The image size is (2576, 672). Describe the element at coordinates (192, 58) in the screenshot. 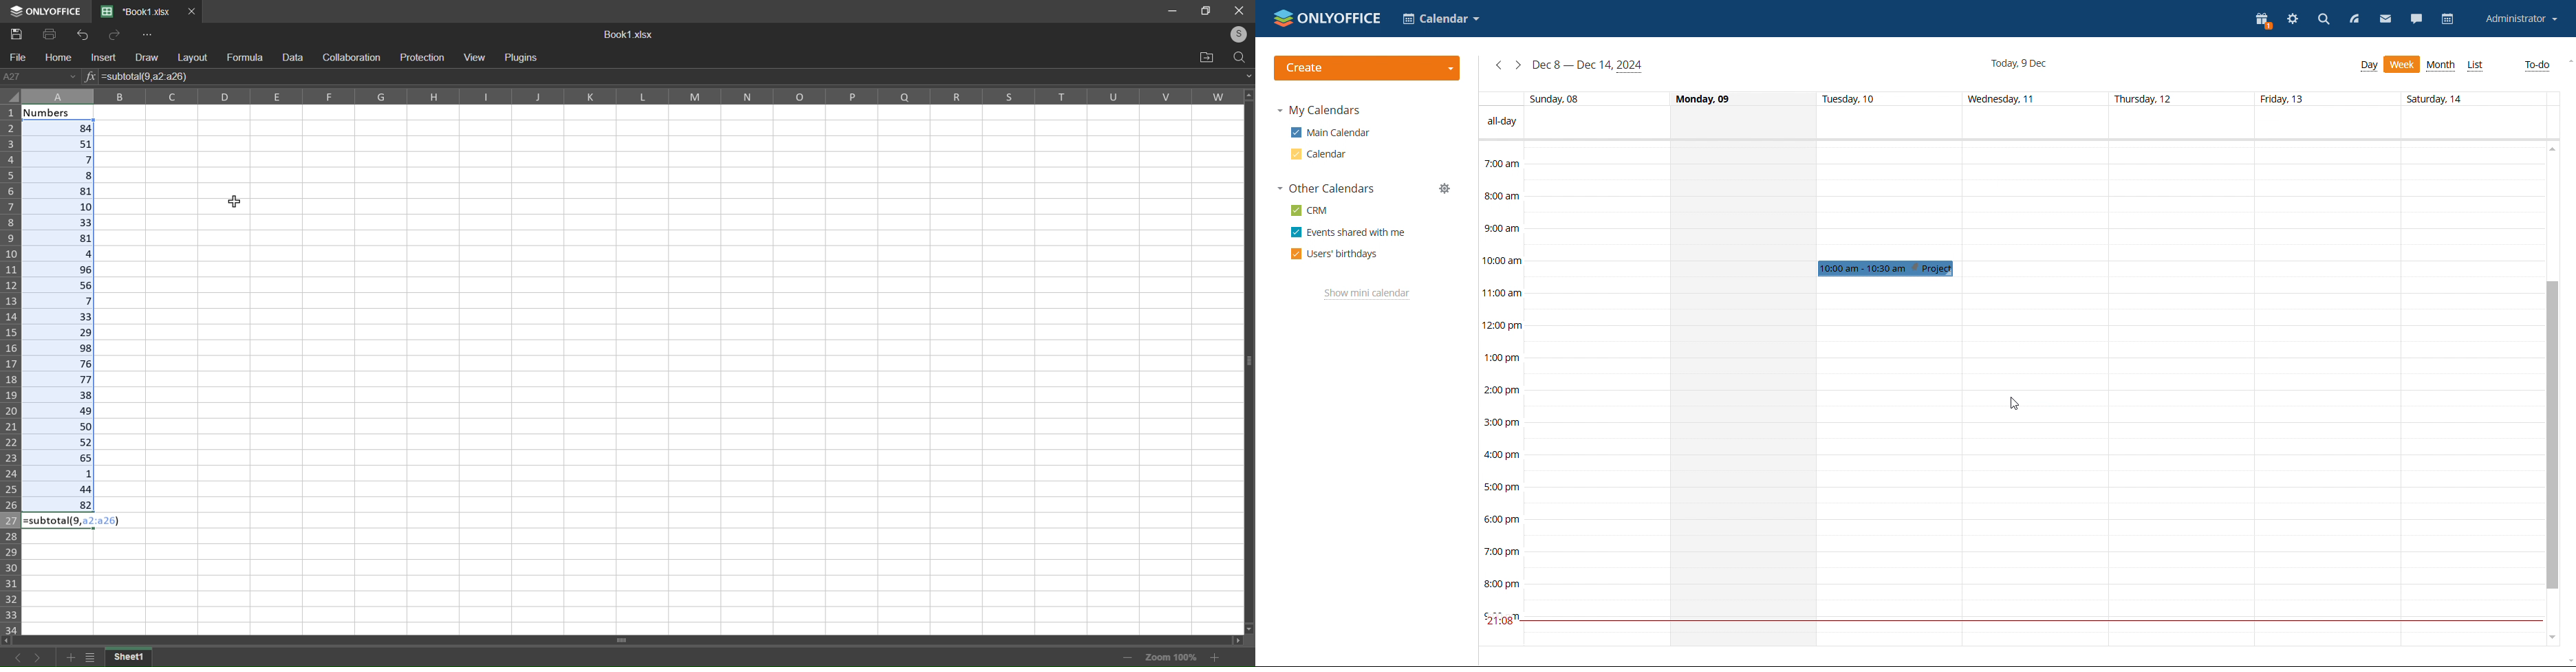

I see `layout` at that location.